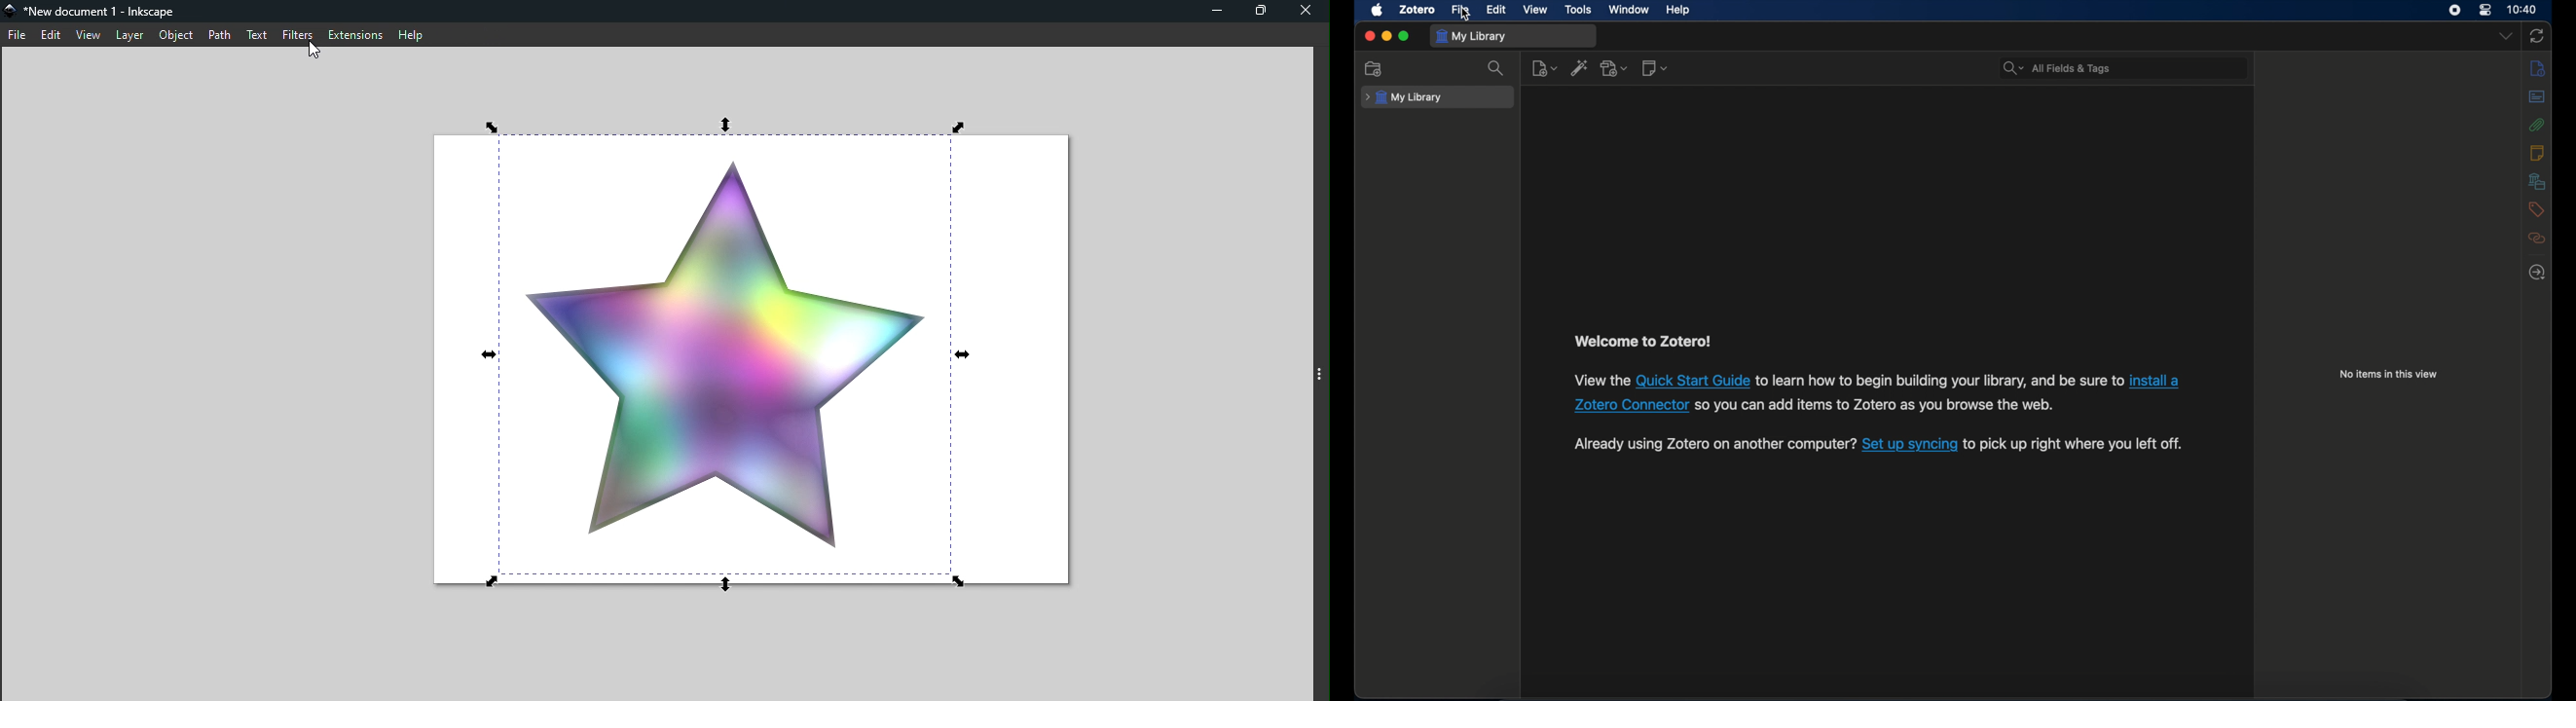  I want to click on view, so click(1536, 9).